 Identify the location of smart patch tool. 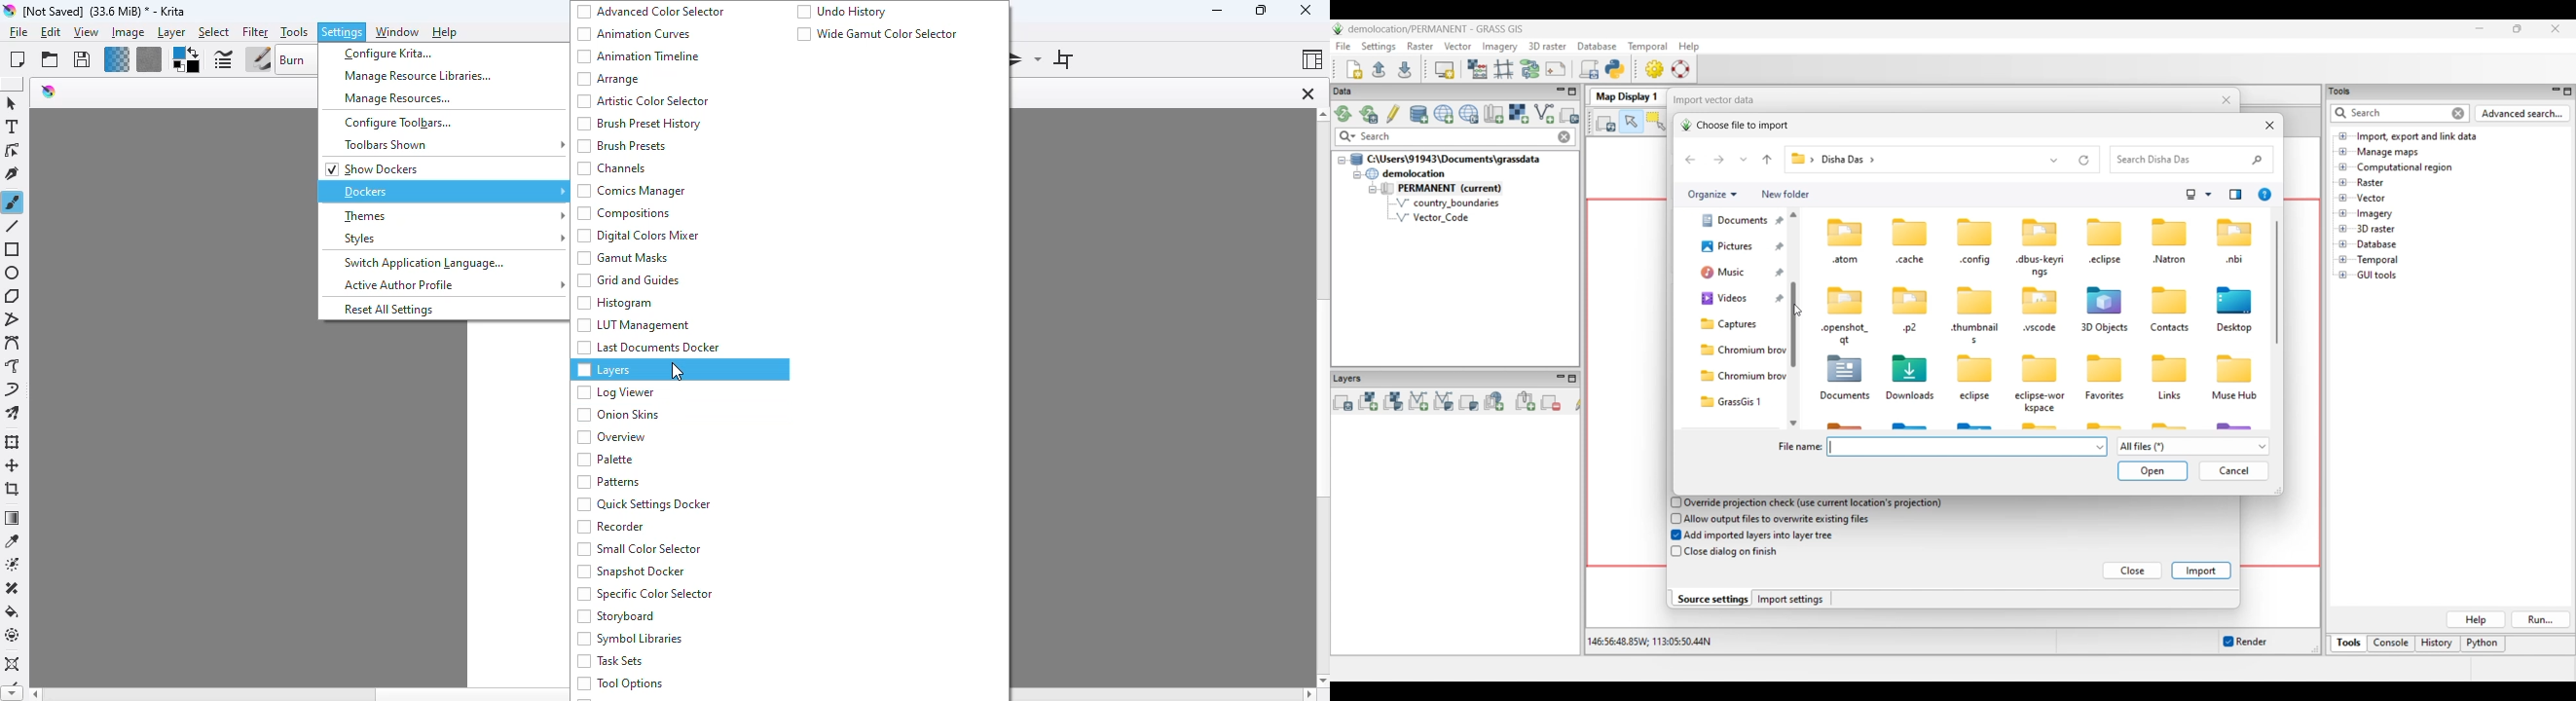
(13, 588).